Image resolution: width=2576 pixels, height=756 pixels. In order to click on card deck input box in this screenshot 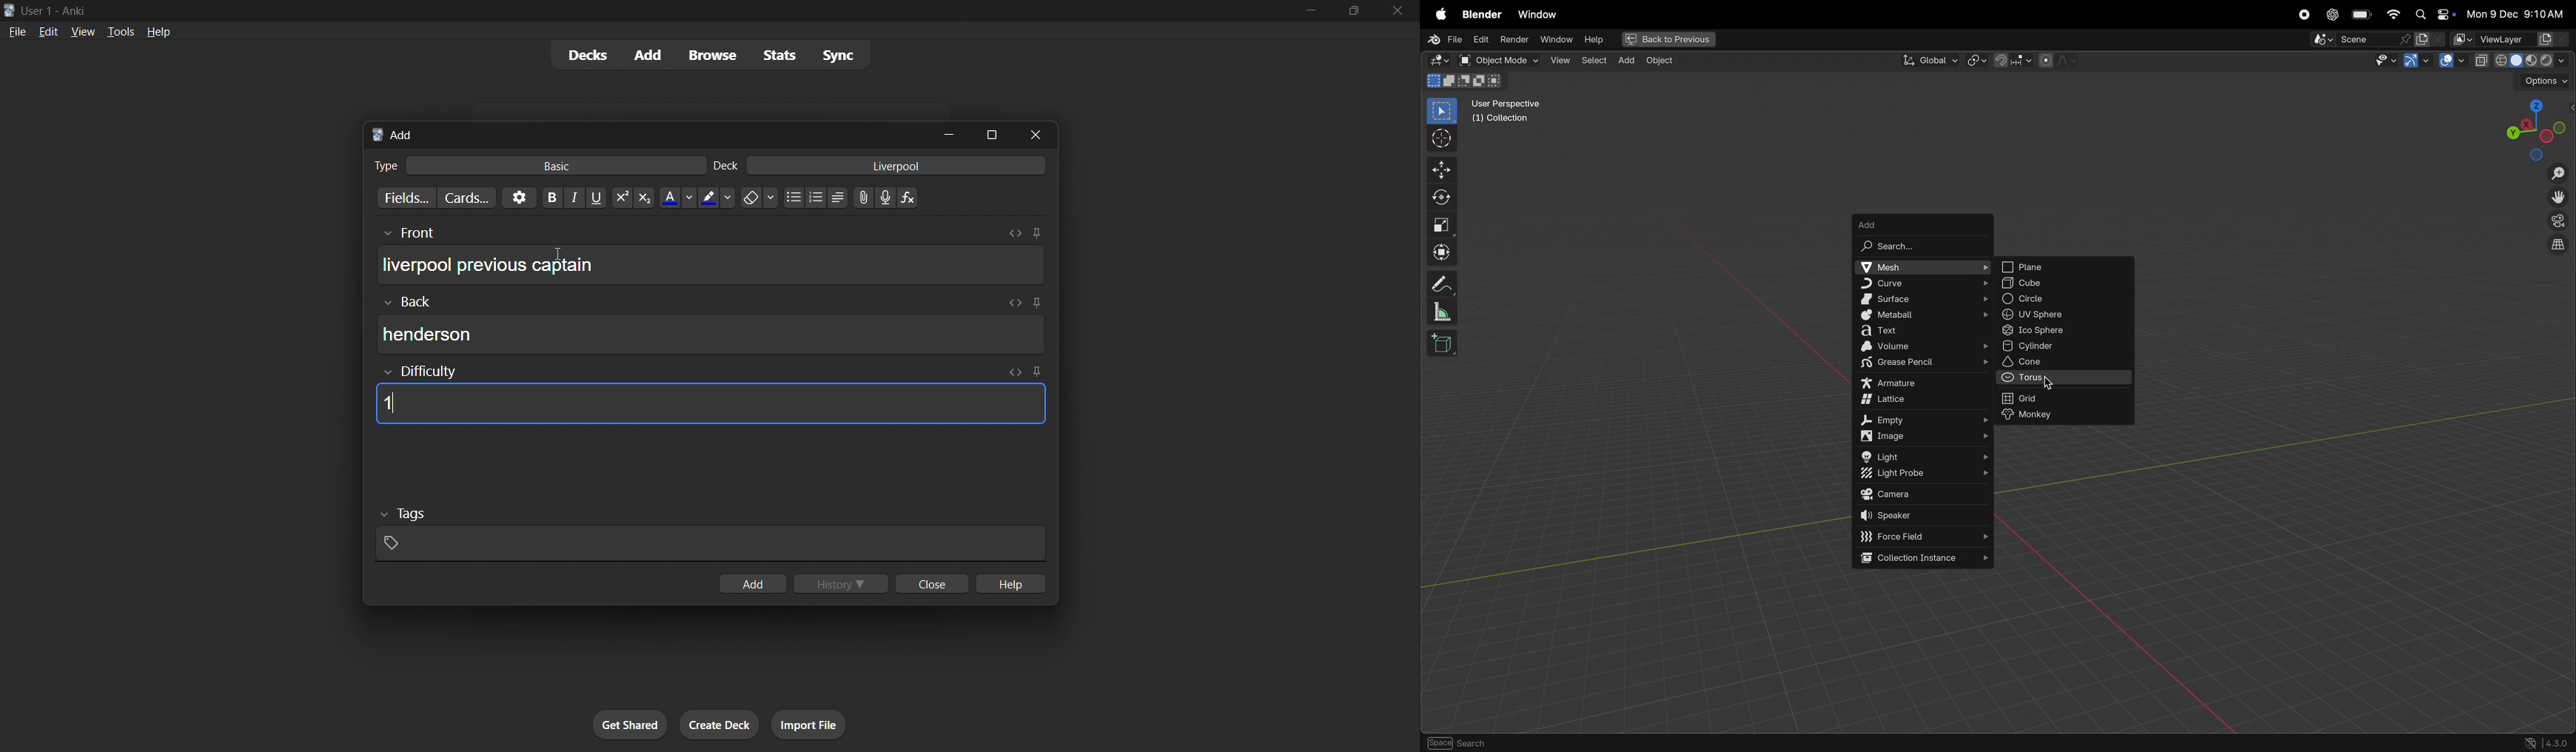, I will do `click(883, 168)`.